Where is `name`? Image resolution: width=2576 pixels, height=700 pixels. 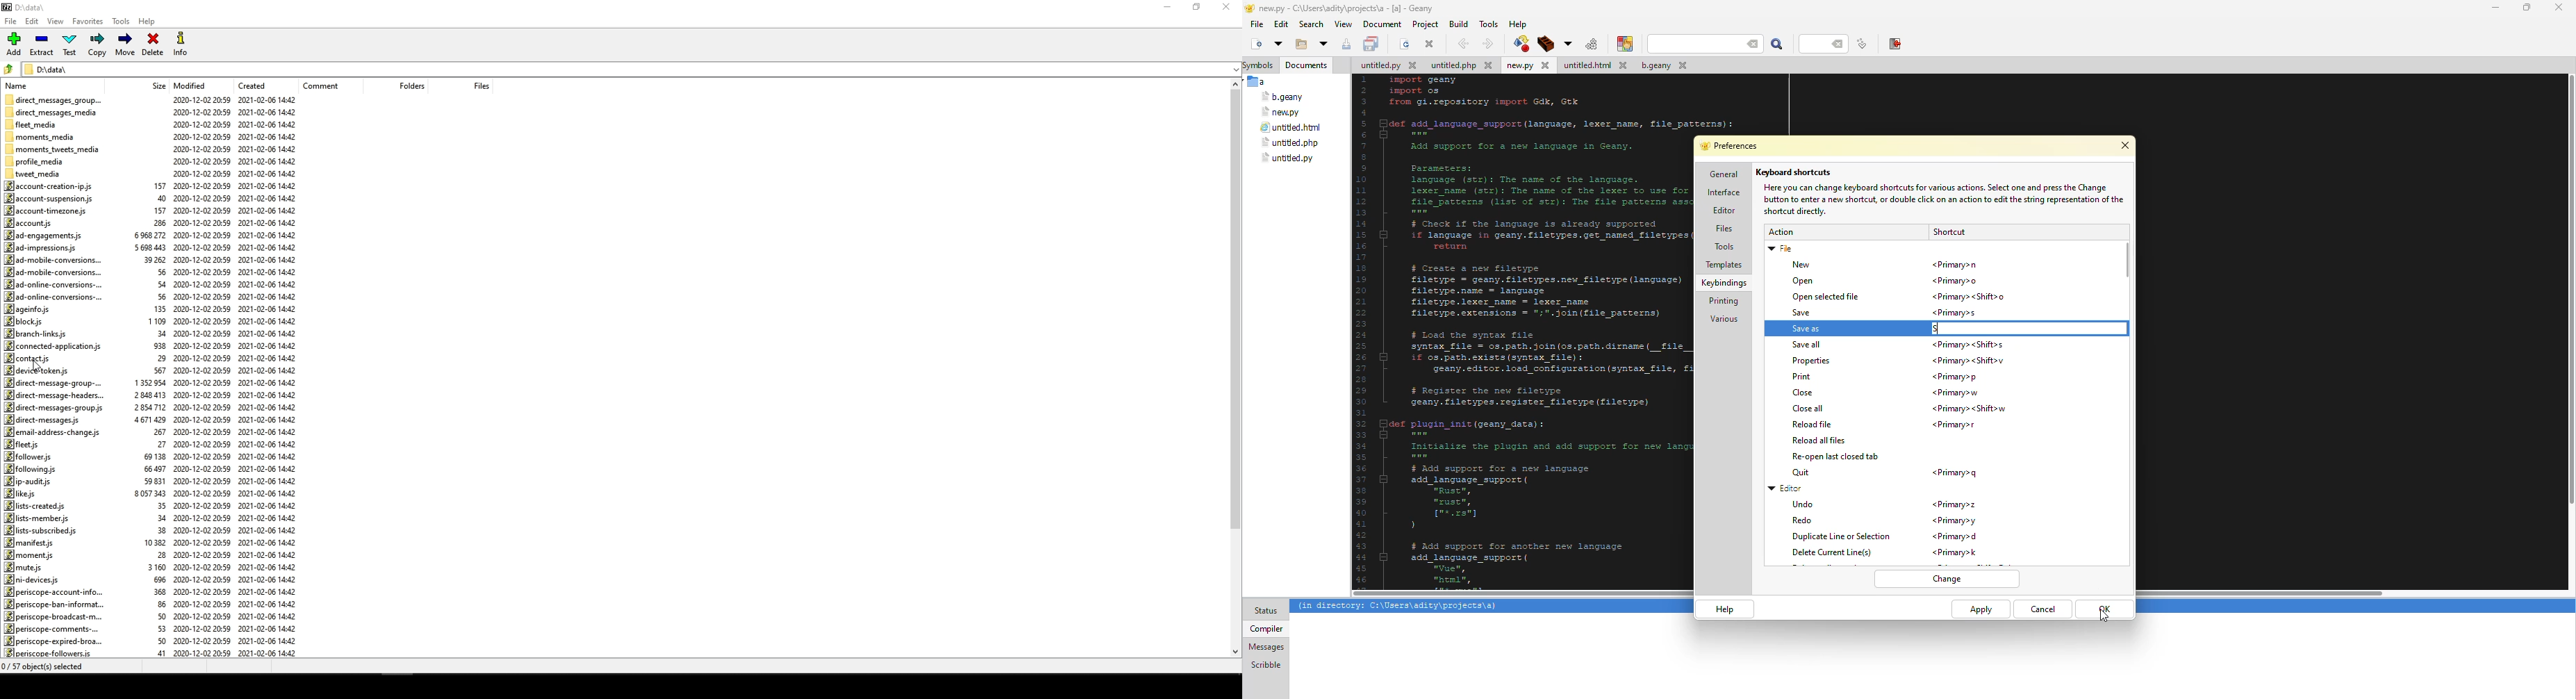
name is located at coordinates (21, 85).